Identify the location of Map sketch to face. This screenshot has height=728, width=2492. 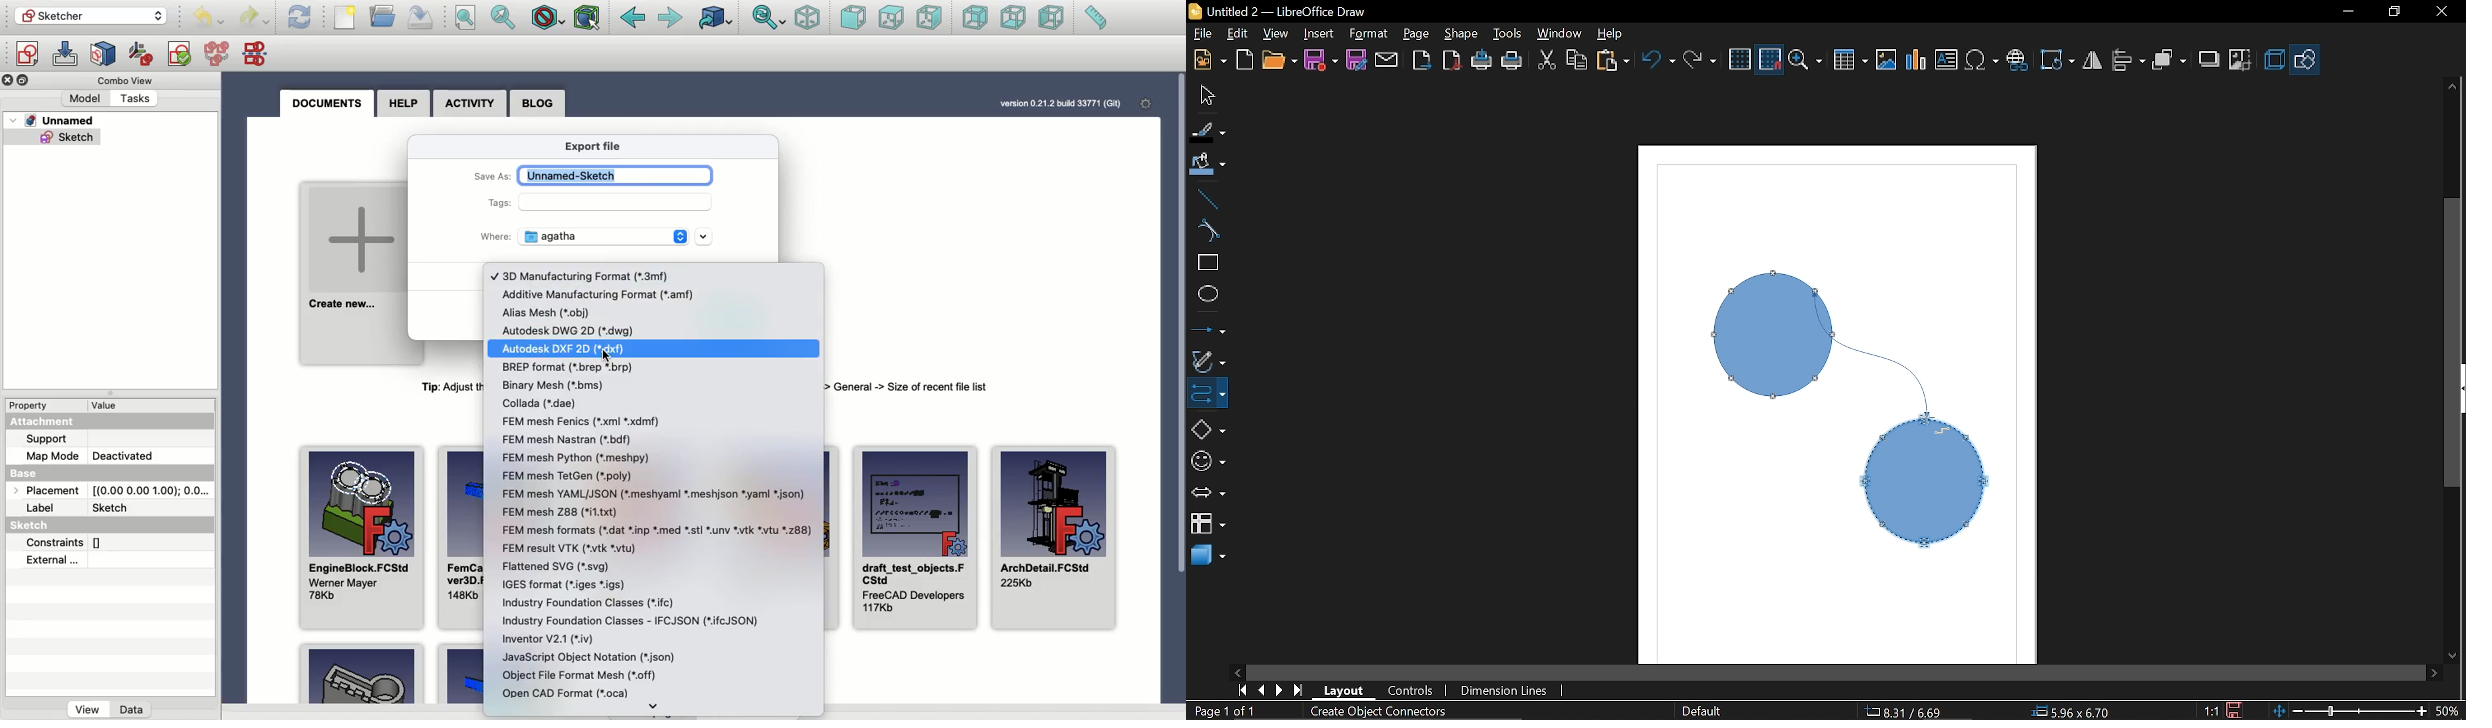
(106, 54).